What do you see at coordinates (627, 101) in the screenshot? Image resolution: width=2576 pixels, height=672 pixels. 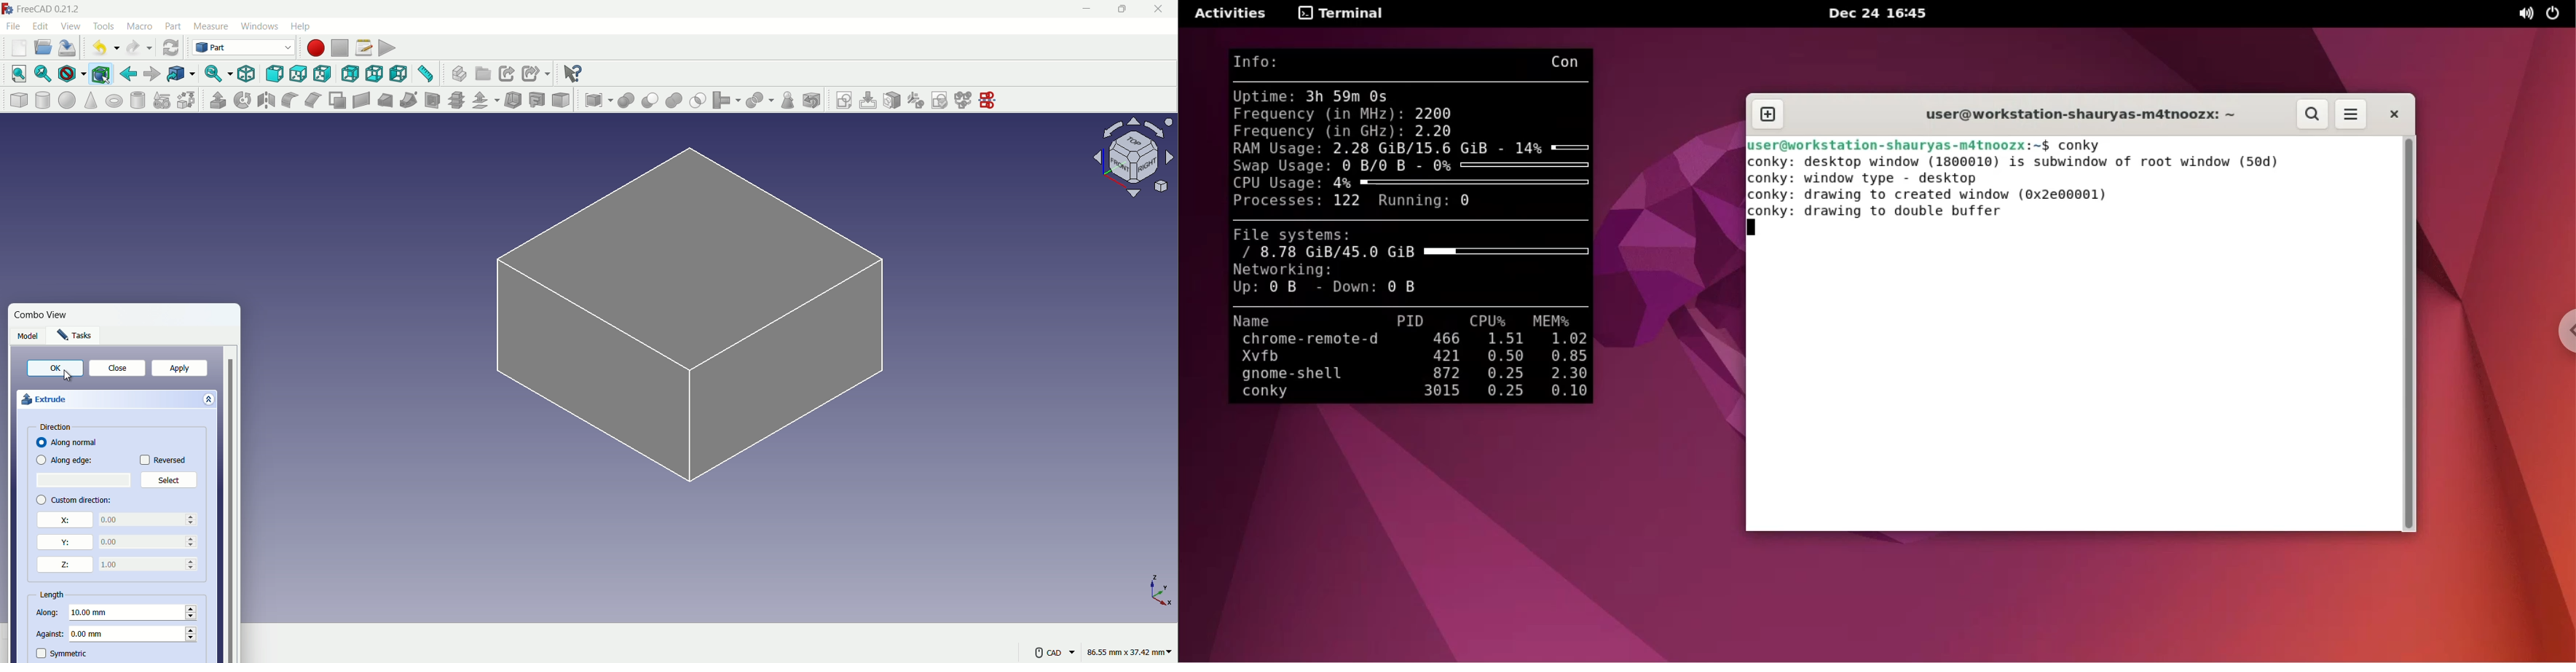 I see `boolean` at bounding box center [627, 101].